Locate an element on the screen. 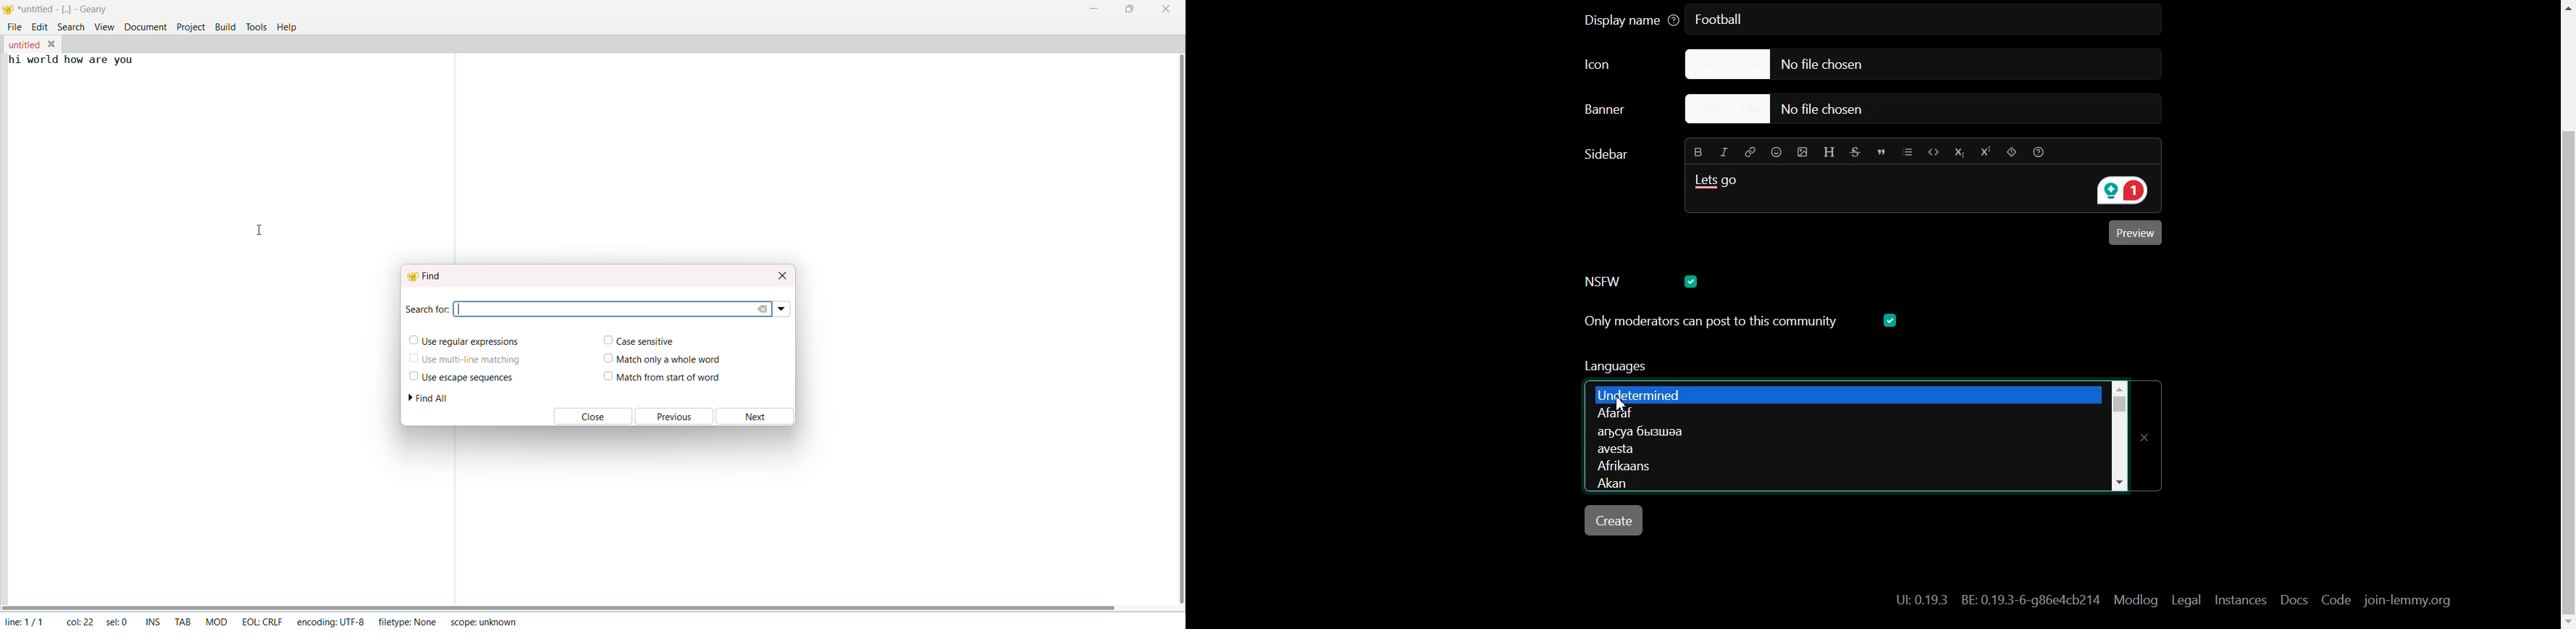 The image size is (2576, 644). Language is located at coordinates (1840, 451).